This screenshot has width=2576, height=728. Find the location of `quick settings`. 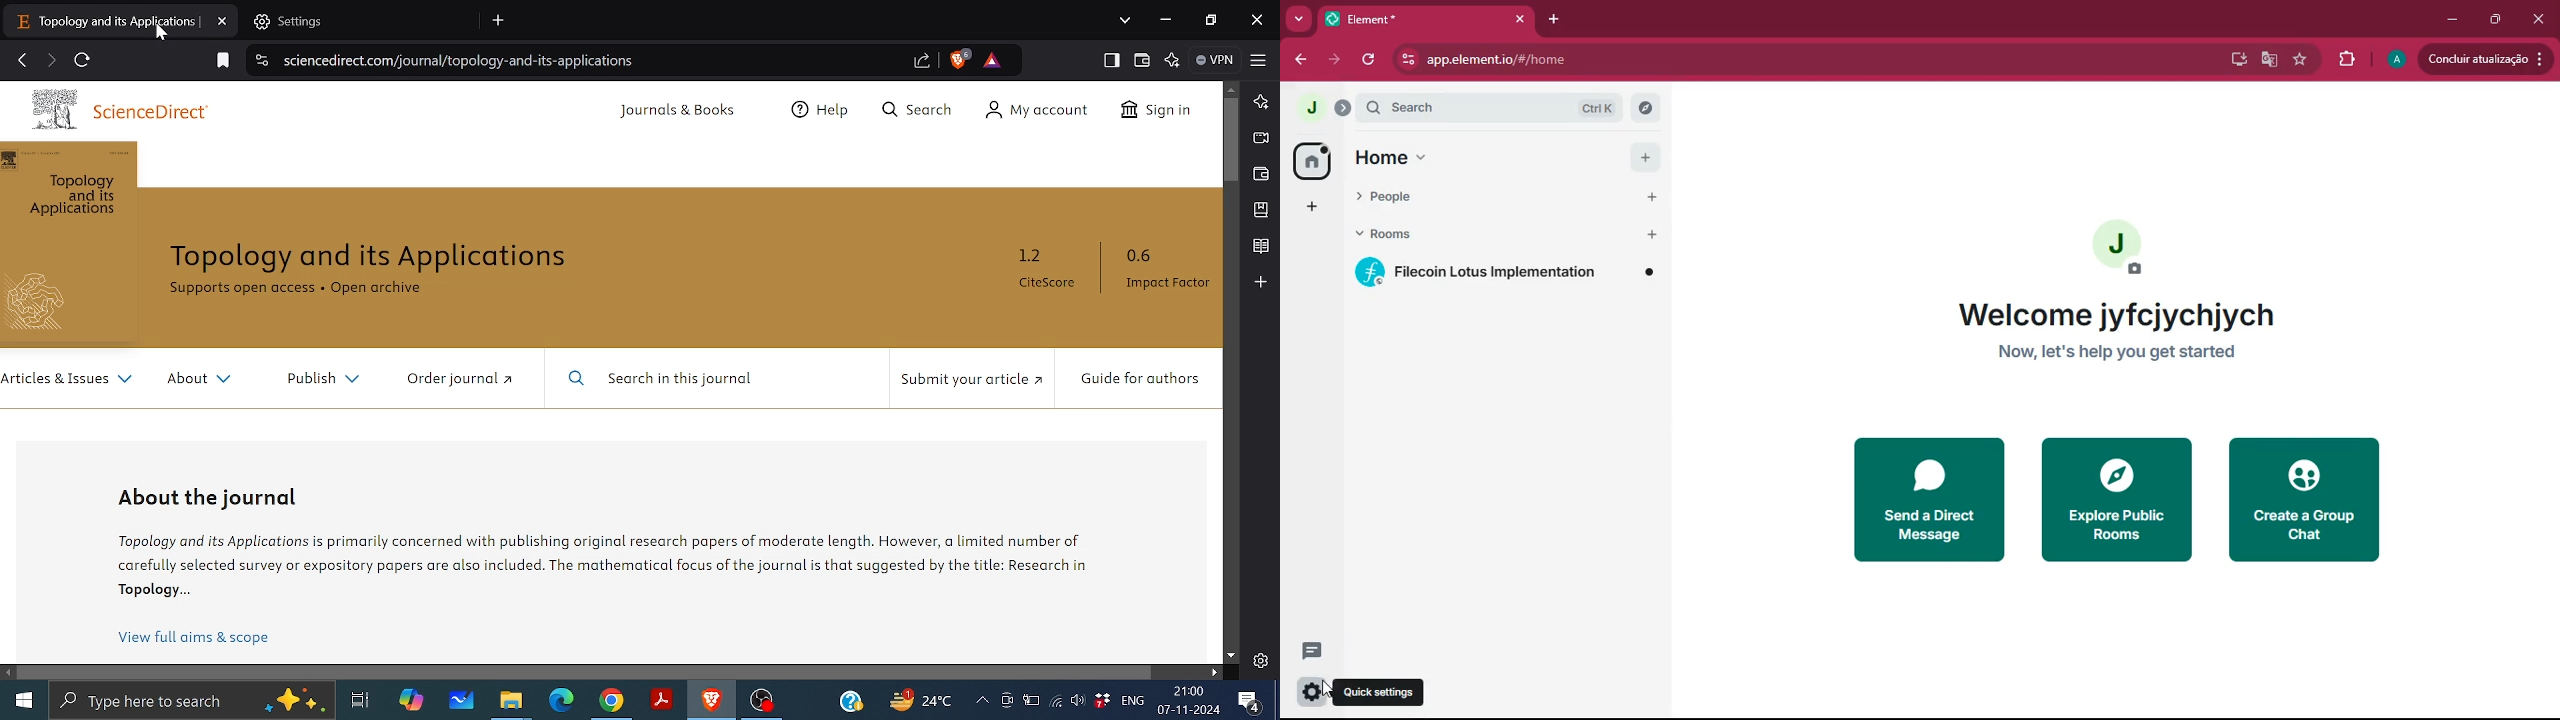

quick settings is located at coordinates (1378, 692).